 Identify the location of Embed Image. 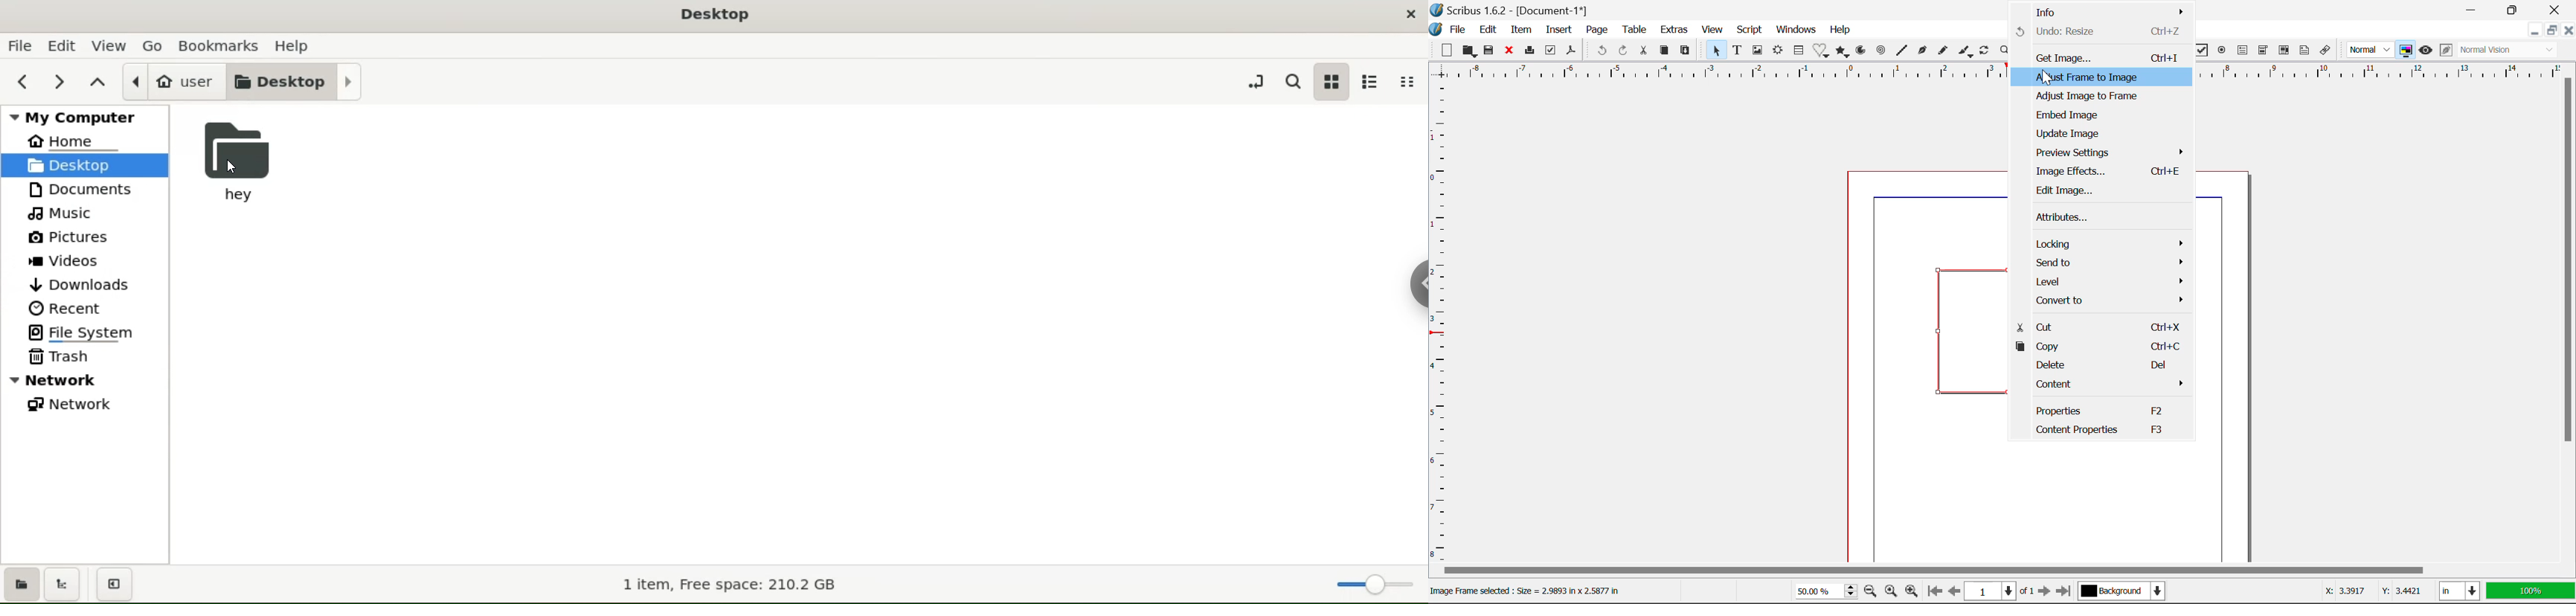
(2100, 115).